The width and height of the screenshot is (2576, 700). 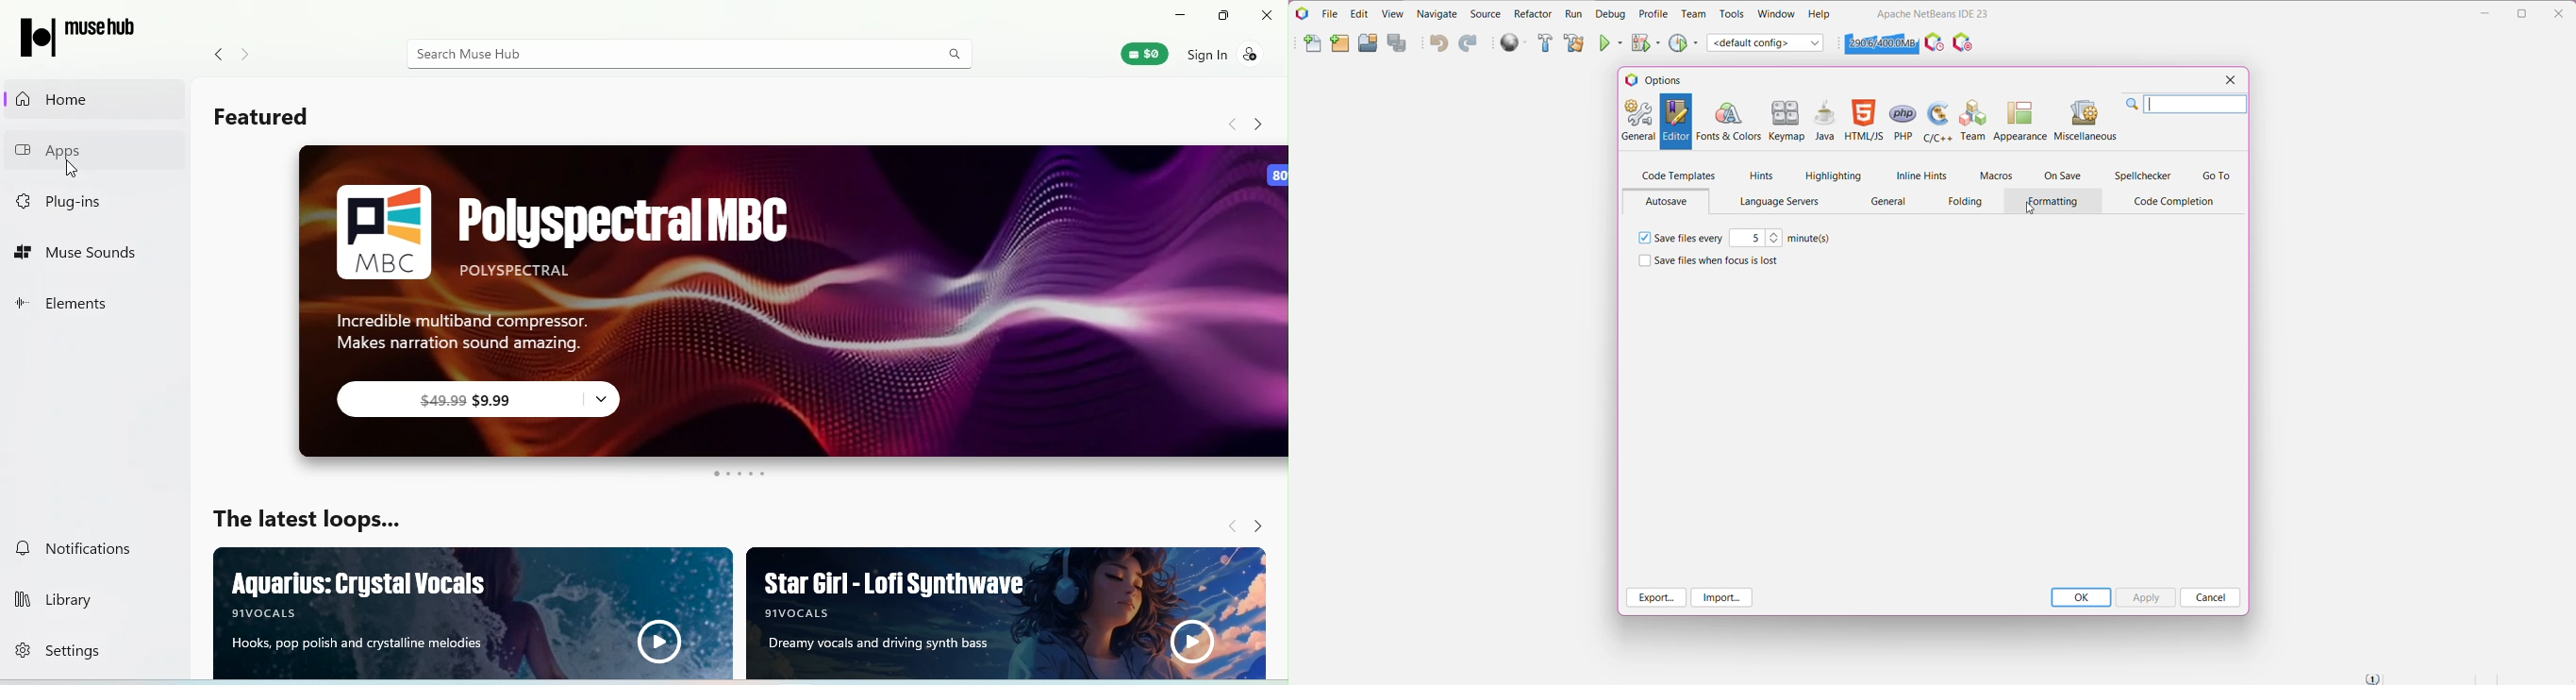 What do you see at coordinates (383, 232) in the screenshot?
I see `MBC` at bounding box center [383, 232].